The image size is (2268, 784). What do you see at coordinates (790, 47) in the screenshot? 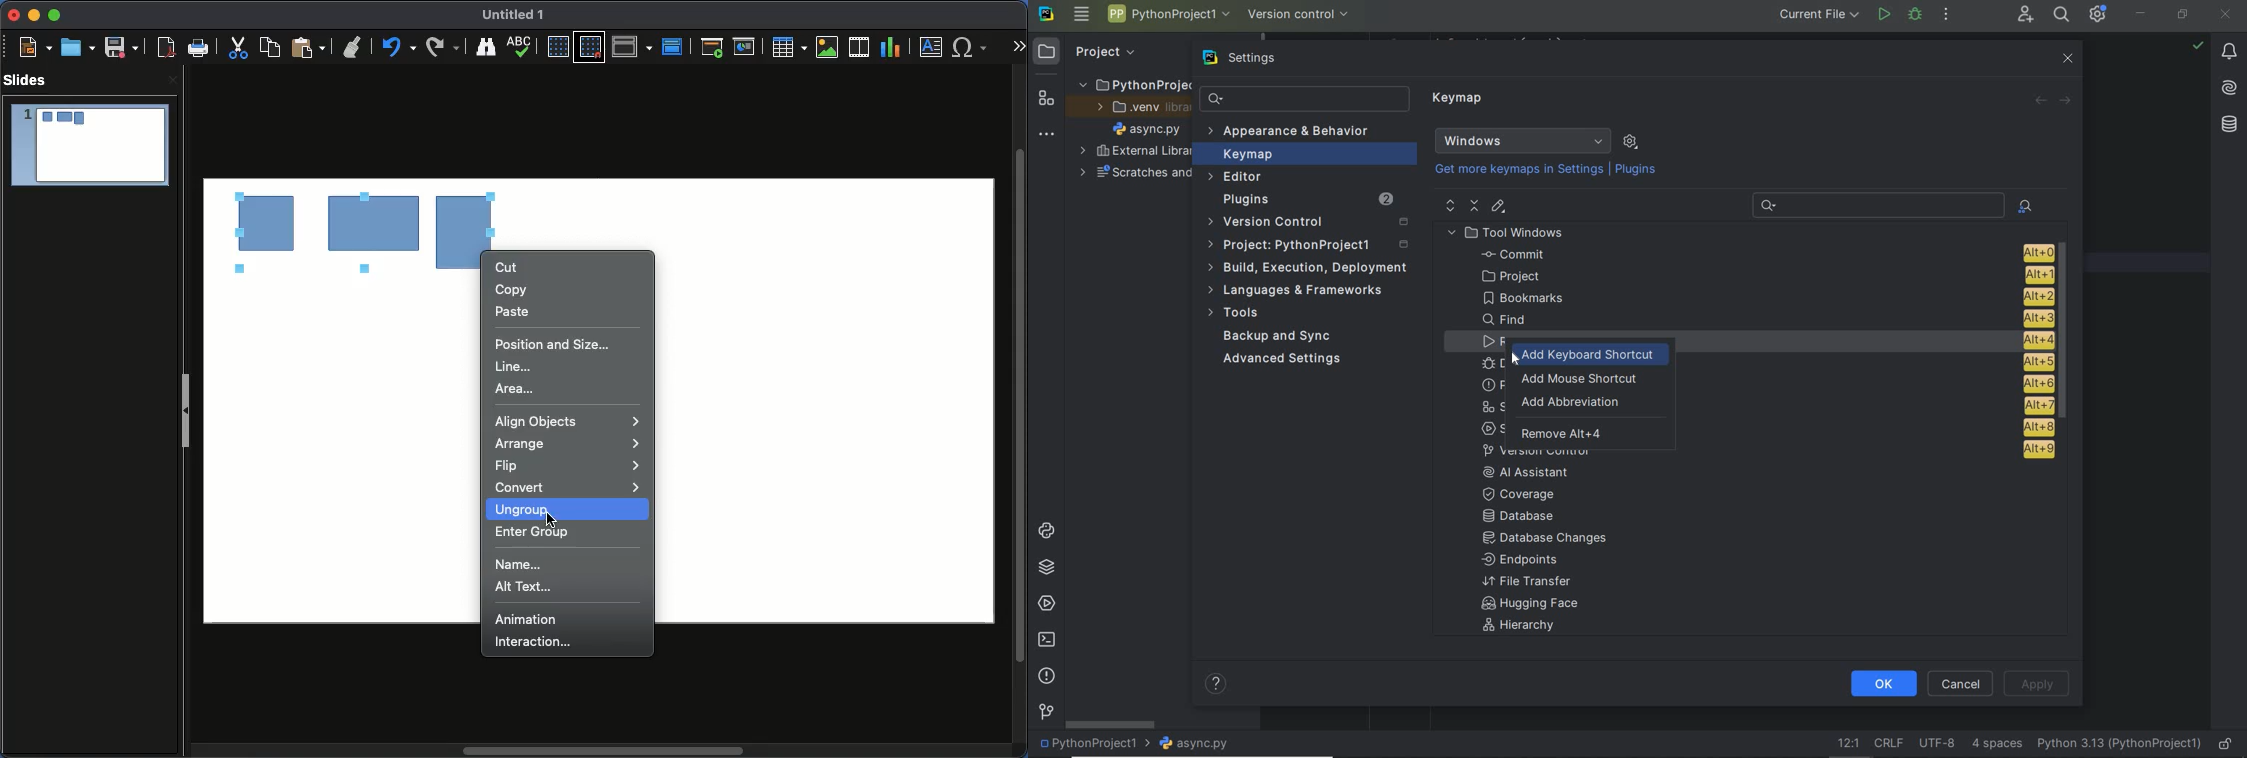
I see `Table` at bounding box center [790, 47].